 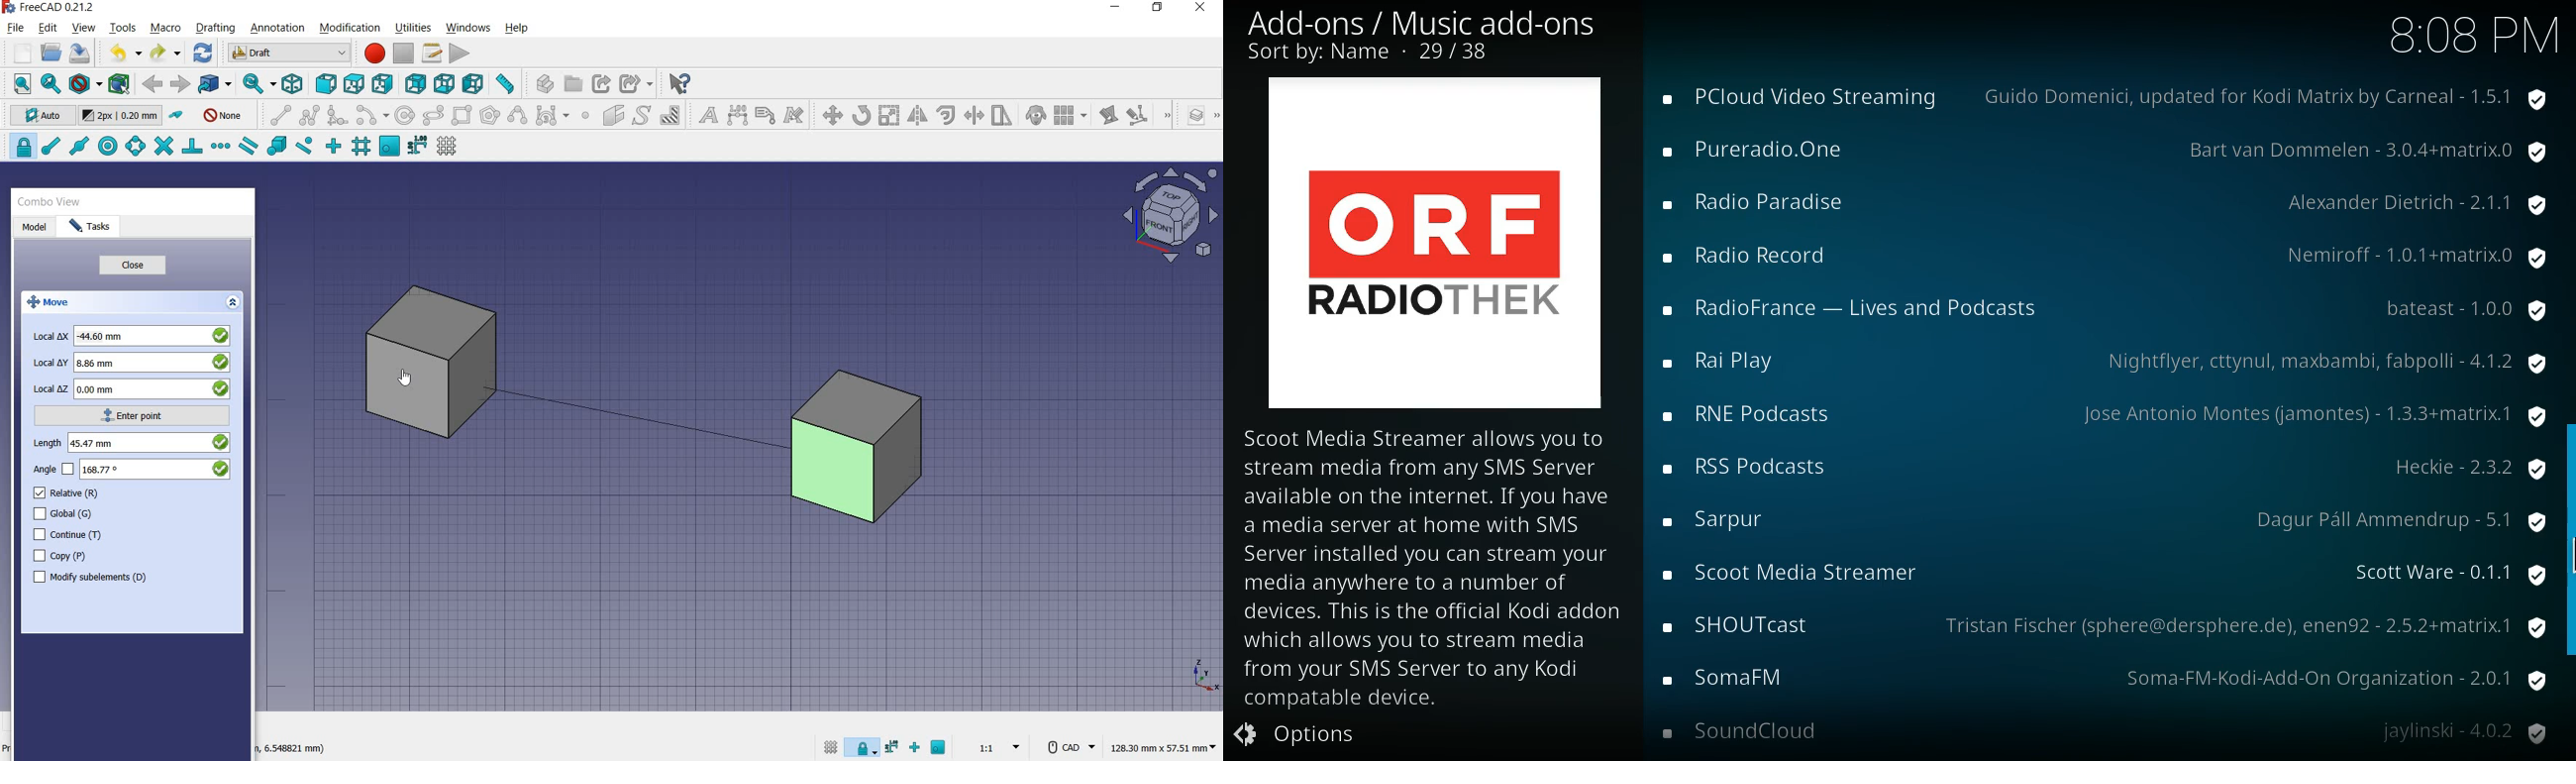 What do you see at coordinates (350, 28) in the screenshot?
I see `modification` at bounding box center [350, 28].